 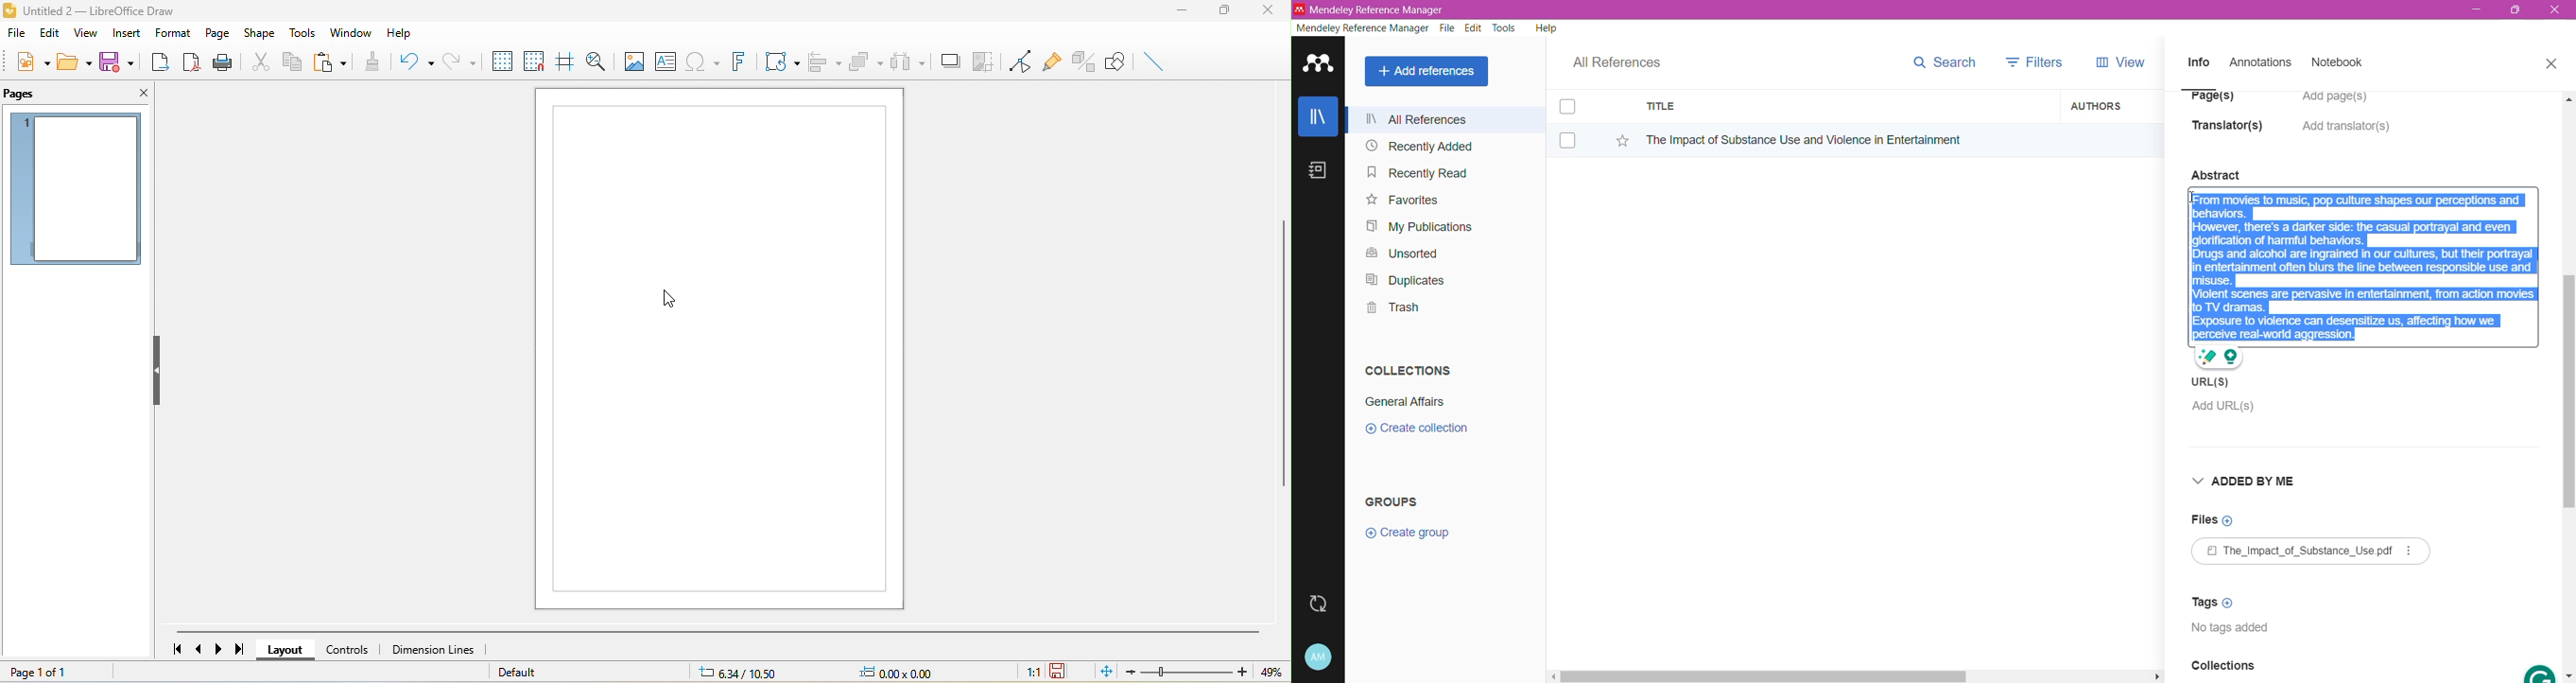 I want to click on Title, so click(x=1847, y=106).